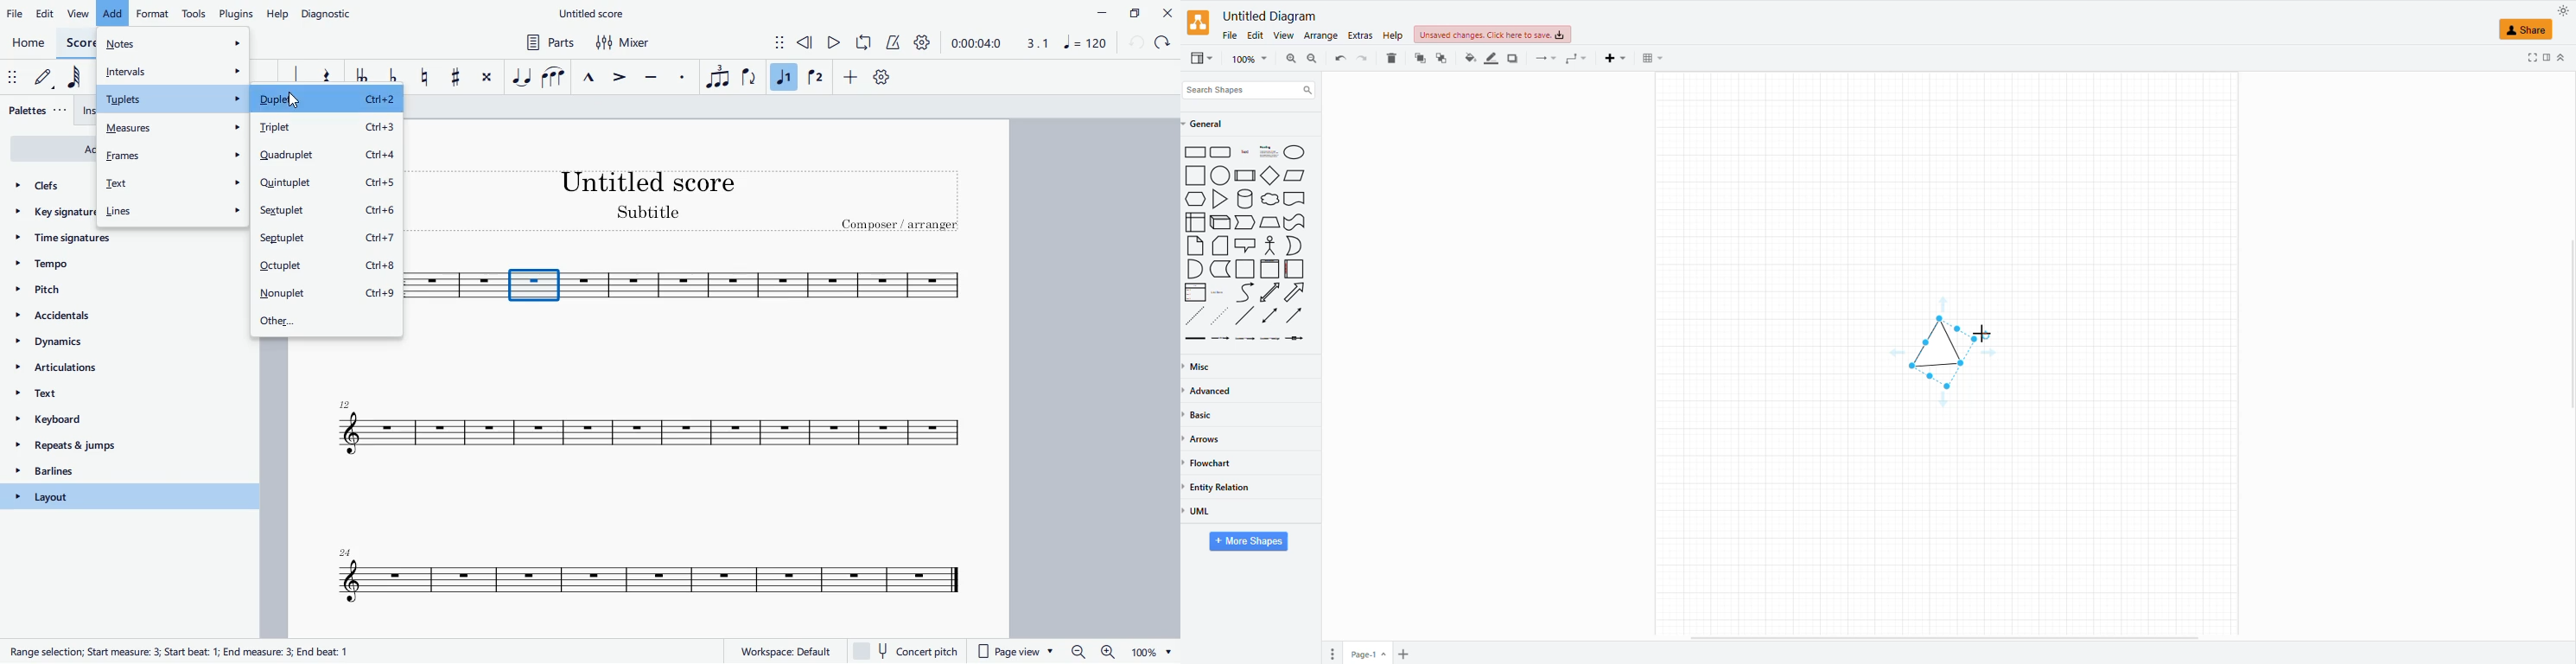  Describe the element at coordinates (1242, 61) in the screenshot. I see `magnifier` at that location.